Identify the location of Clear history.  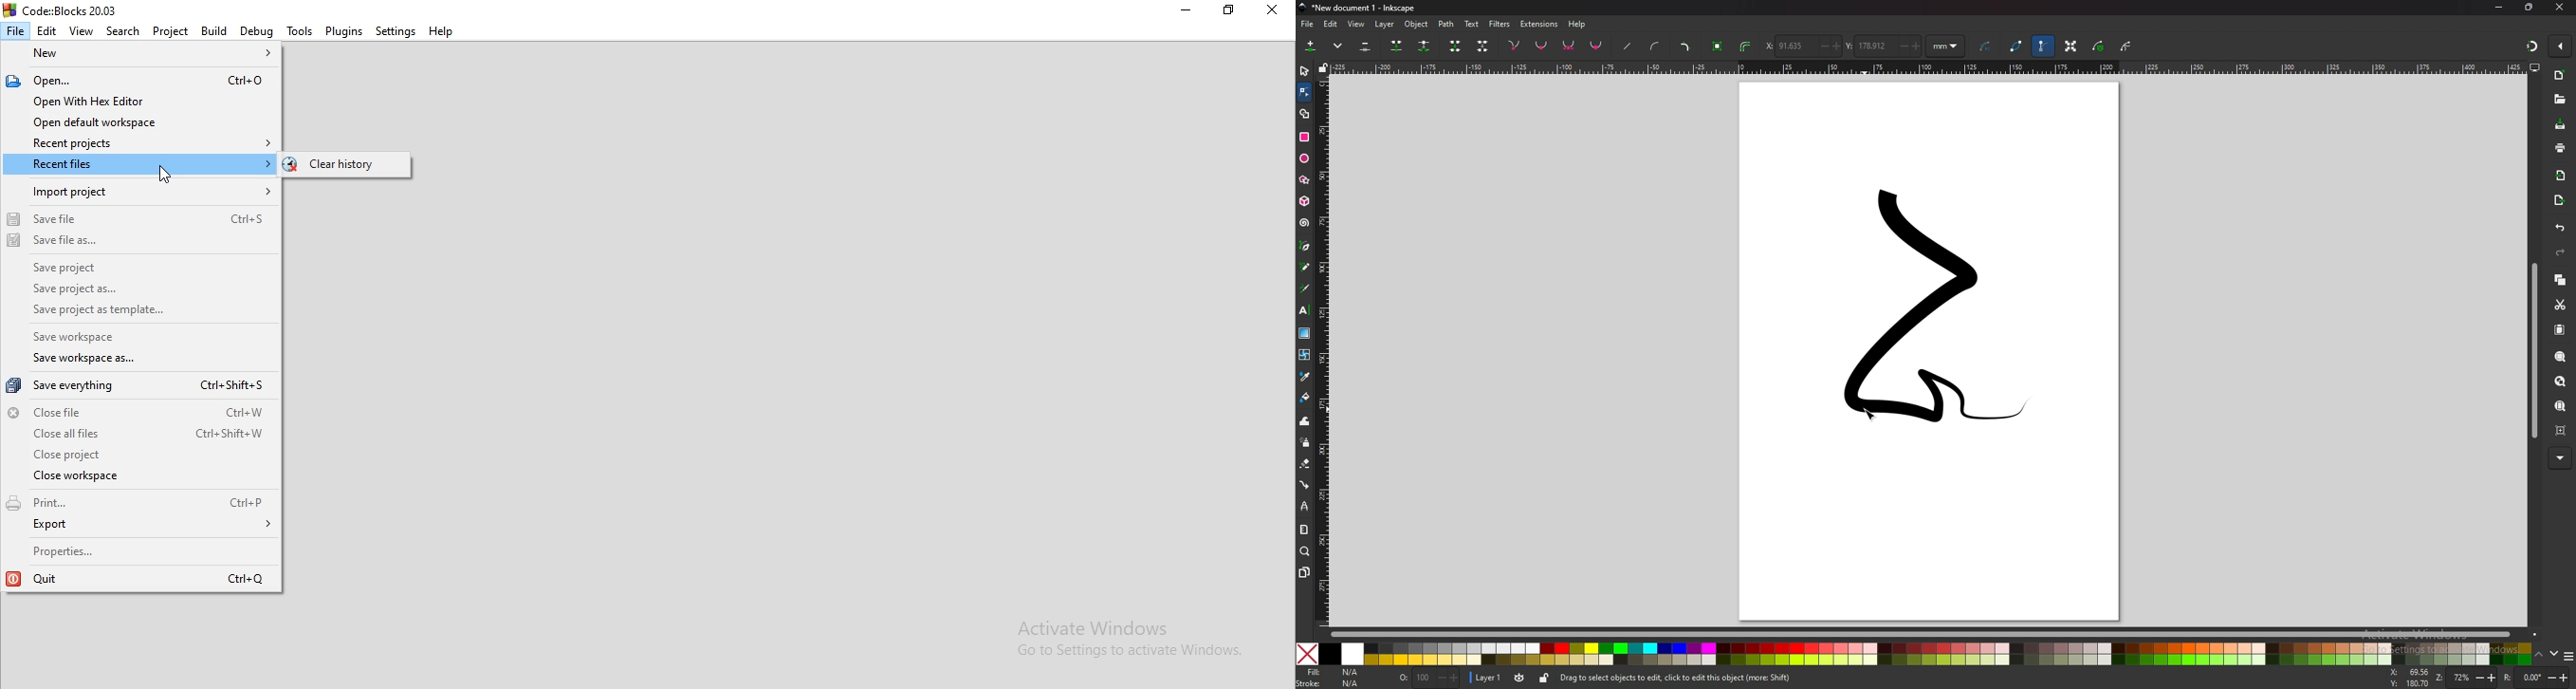
(367, 167).